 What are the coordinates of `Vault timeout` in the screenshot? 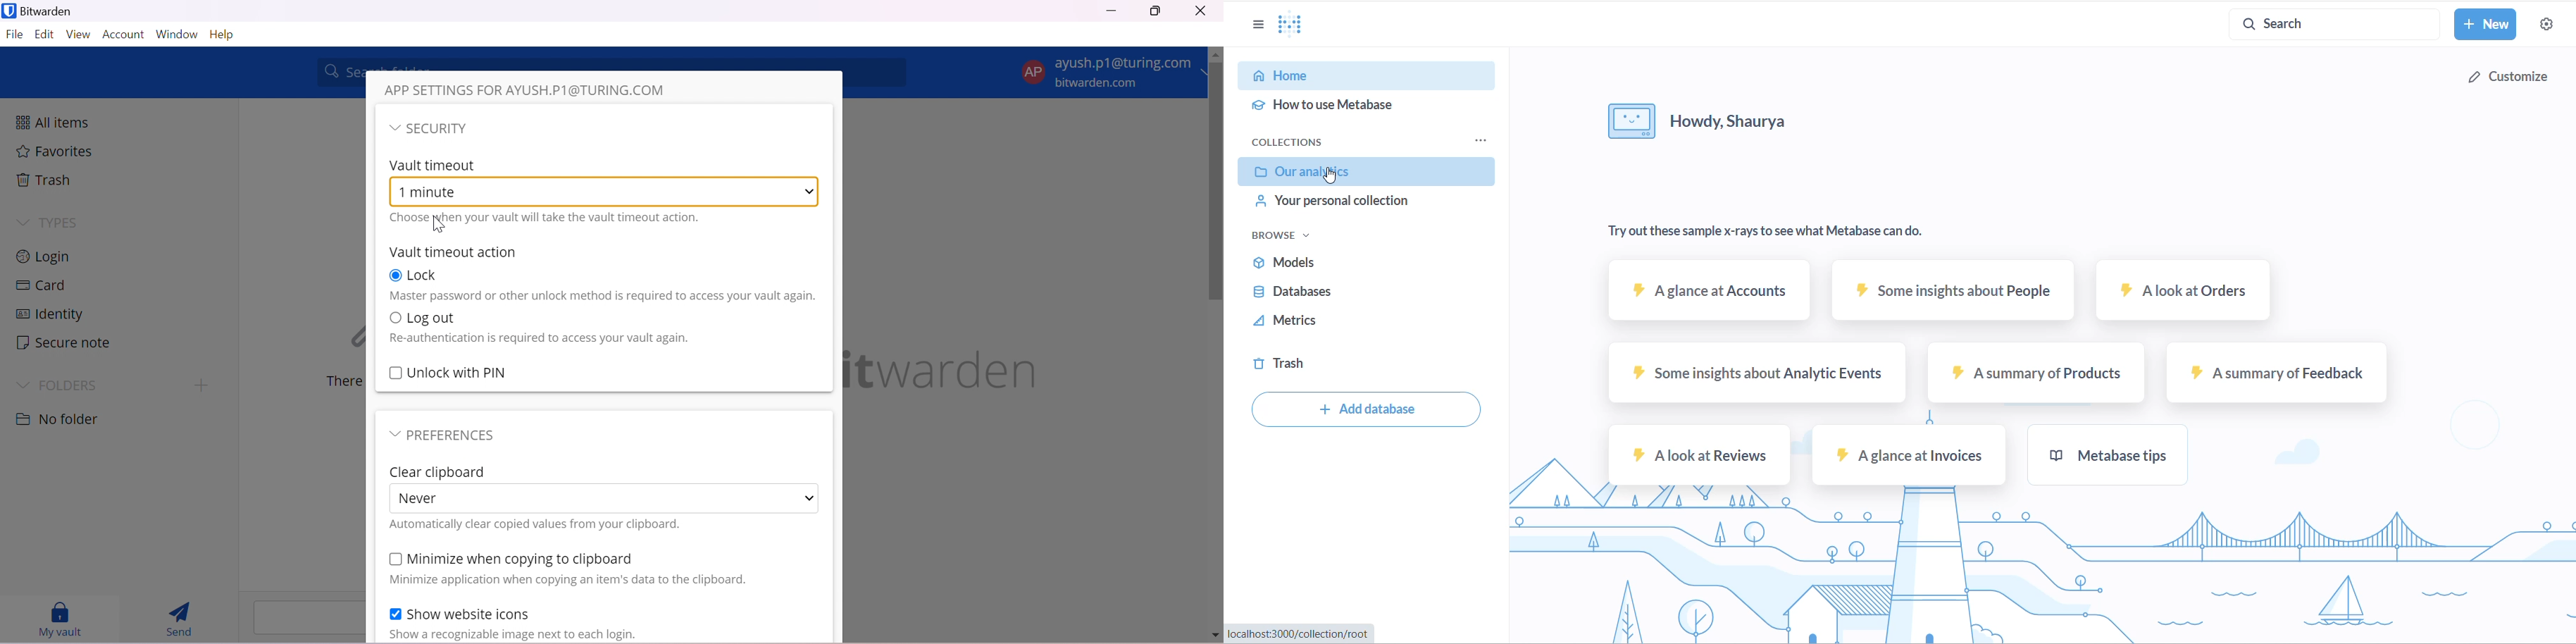 It's located at (434, 166).